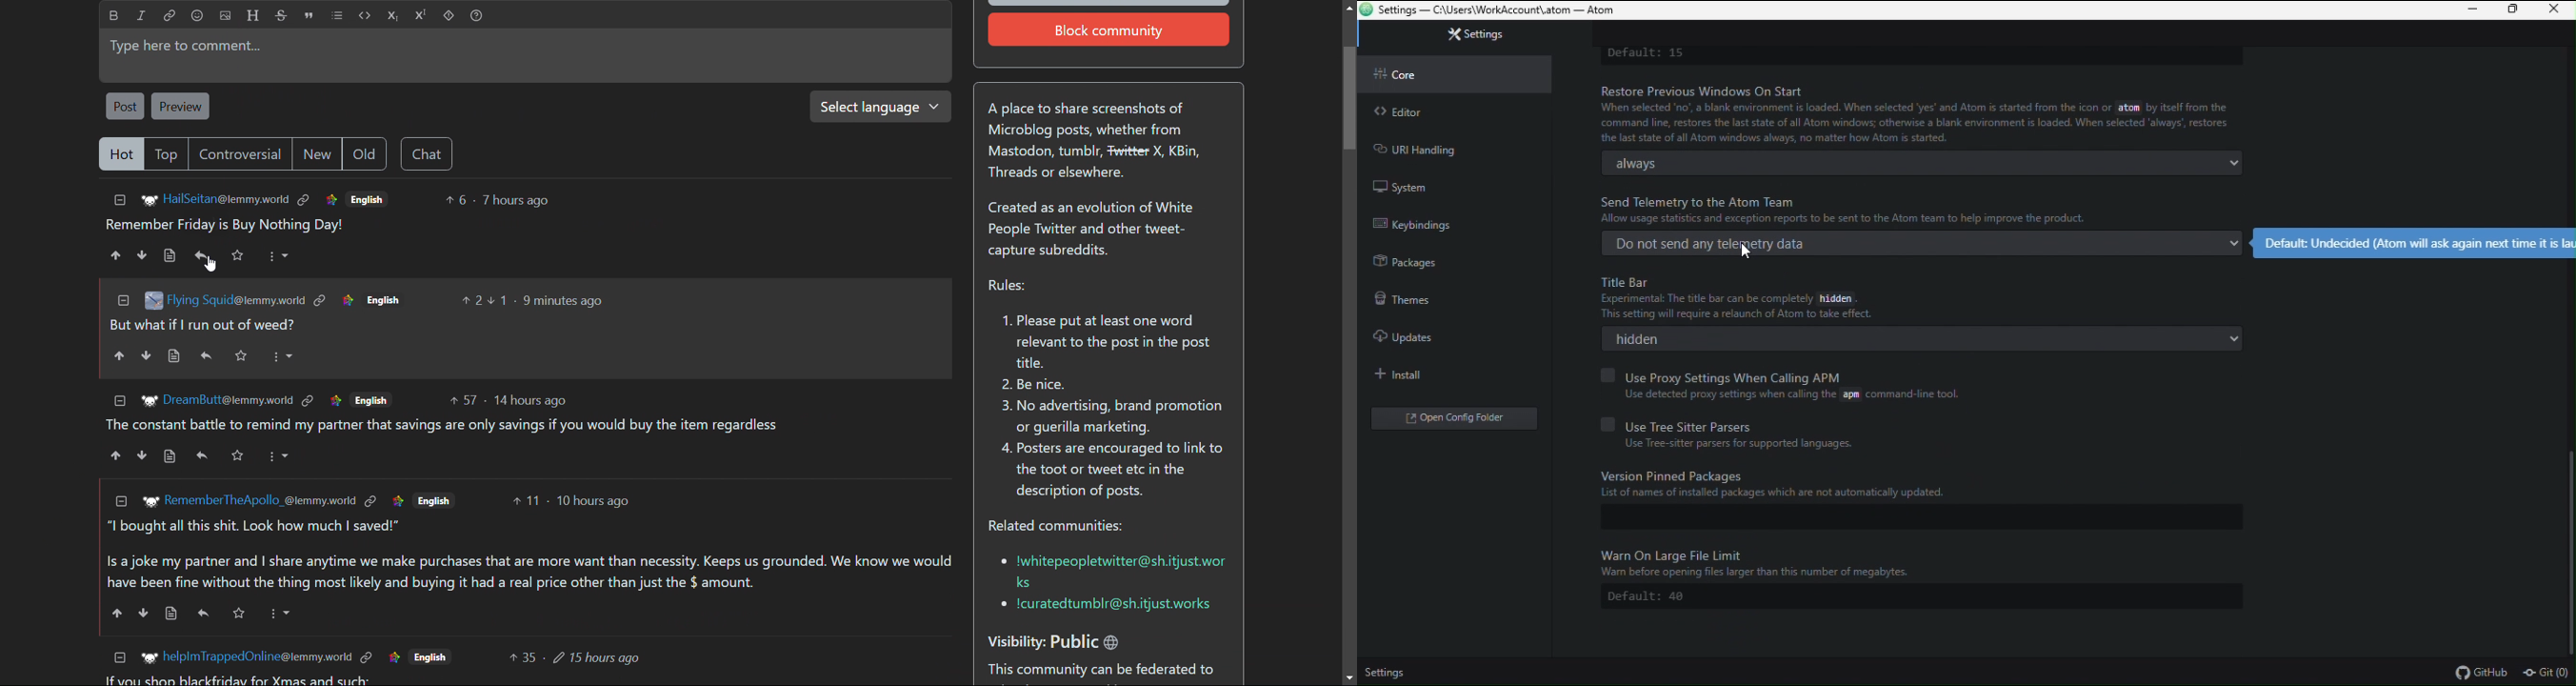 The width and height of the screenshot is (2576, 700). I want to click on hidden , so click(1928, 342).